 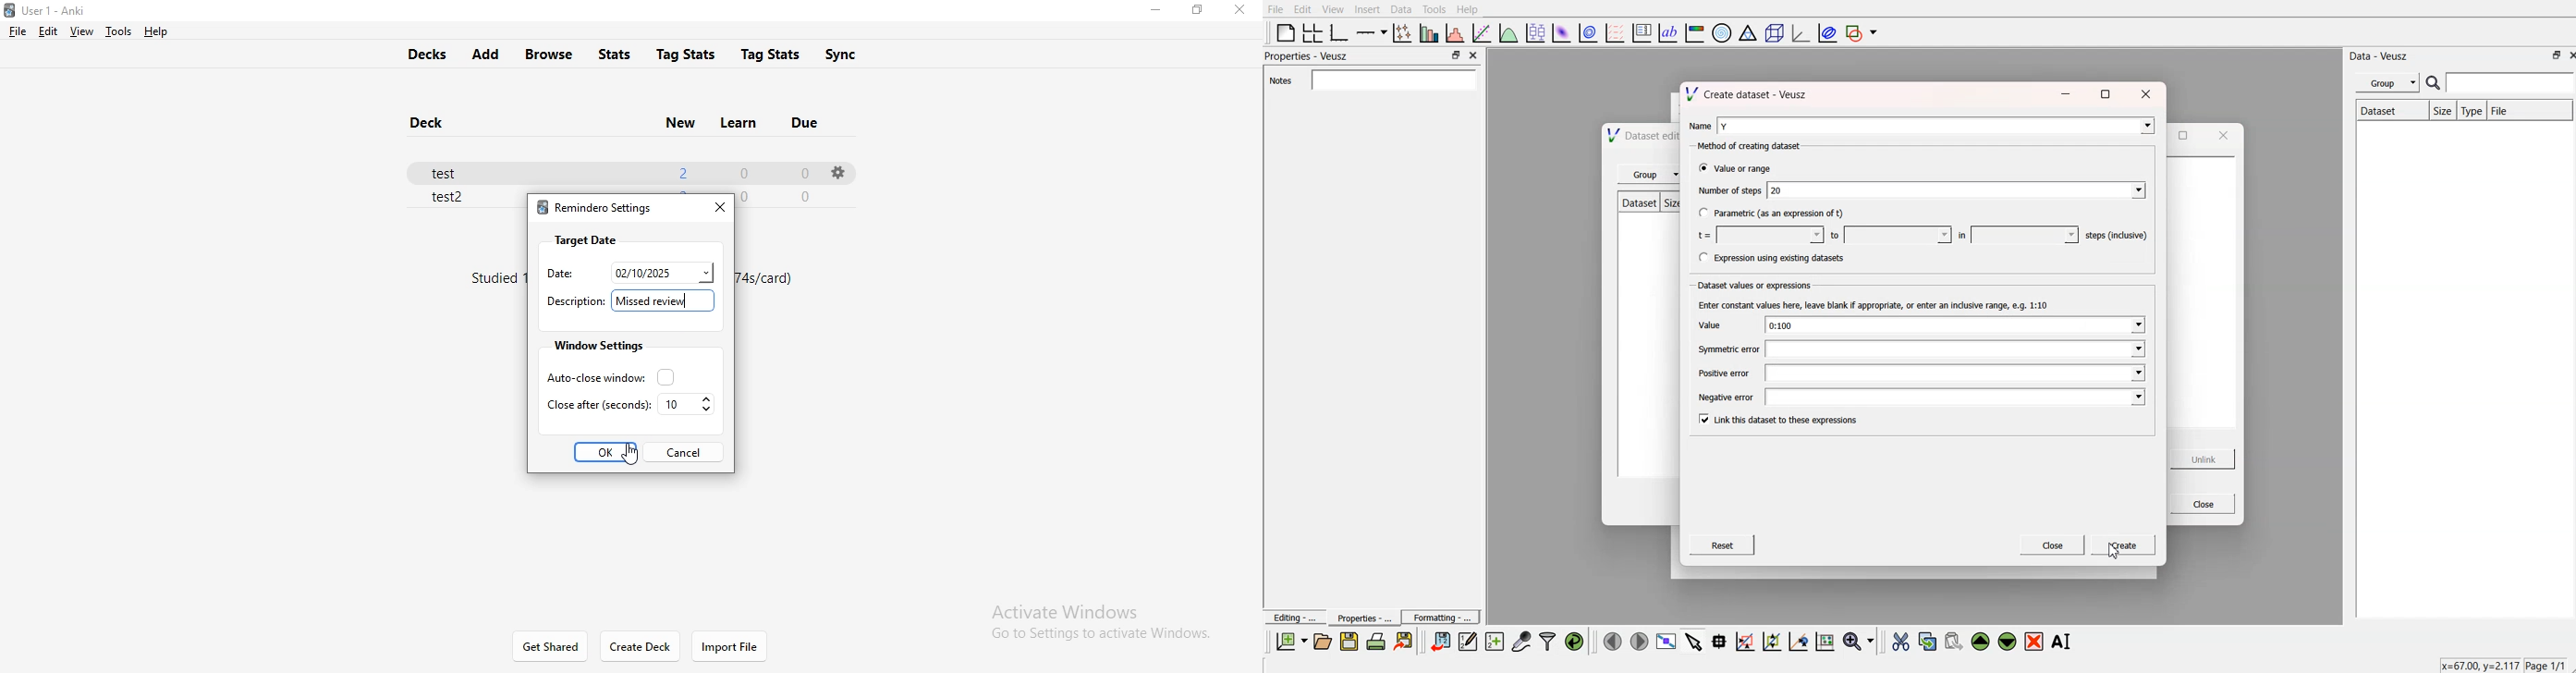 What do you see at coordinates (593, 210) in the screenshot?
I see `remindero settings` at bounding box center [593, 210].